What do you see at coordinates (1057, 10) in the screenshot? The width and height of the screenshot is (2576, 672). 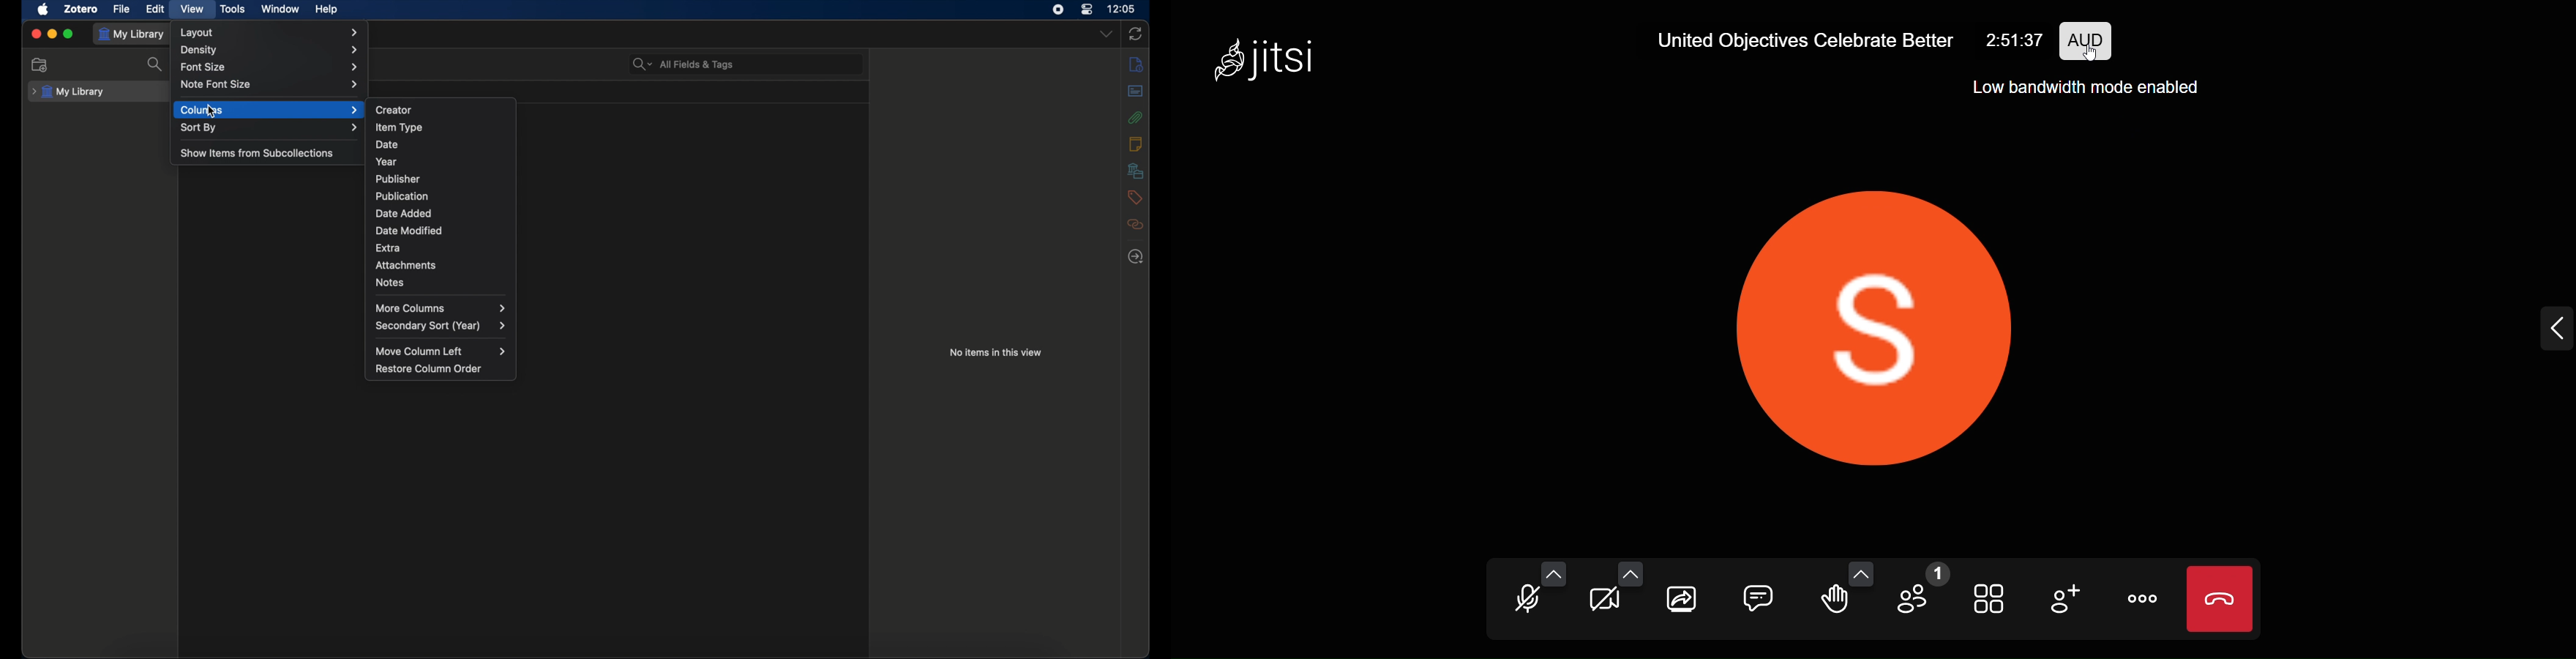 I see `screen recorder` at bounding box center [1057, 10].